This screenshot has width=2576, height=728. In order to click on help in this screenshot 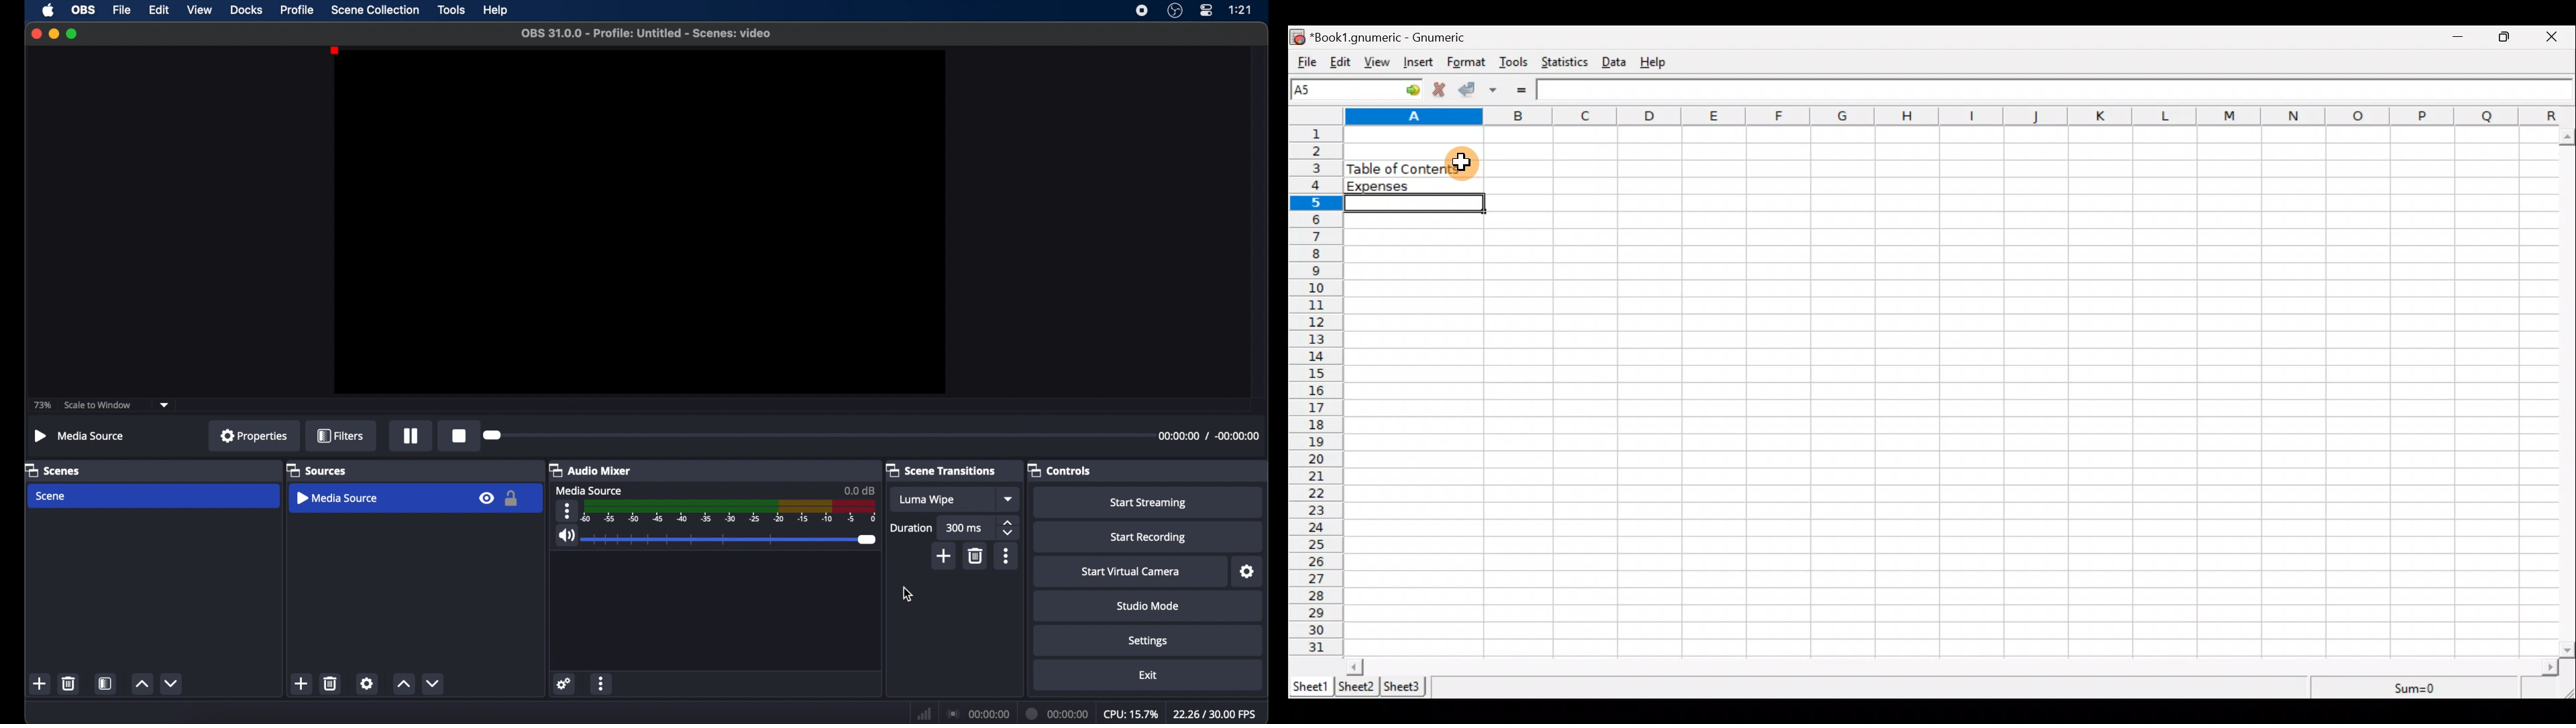, I will do `click(496, 11)`.